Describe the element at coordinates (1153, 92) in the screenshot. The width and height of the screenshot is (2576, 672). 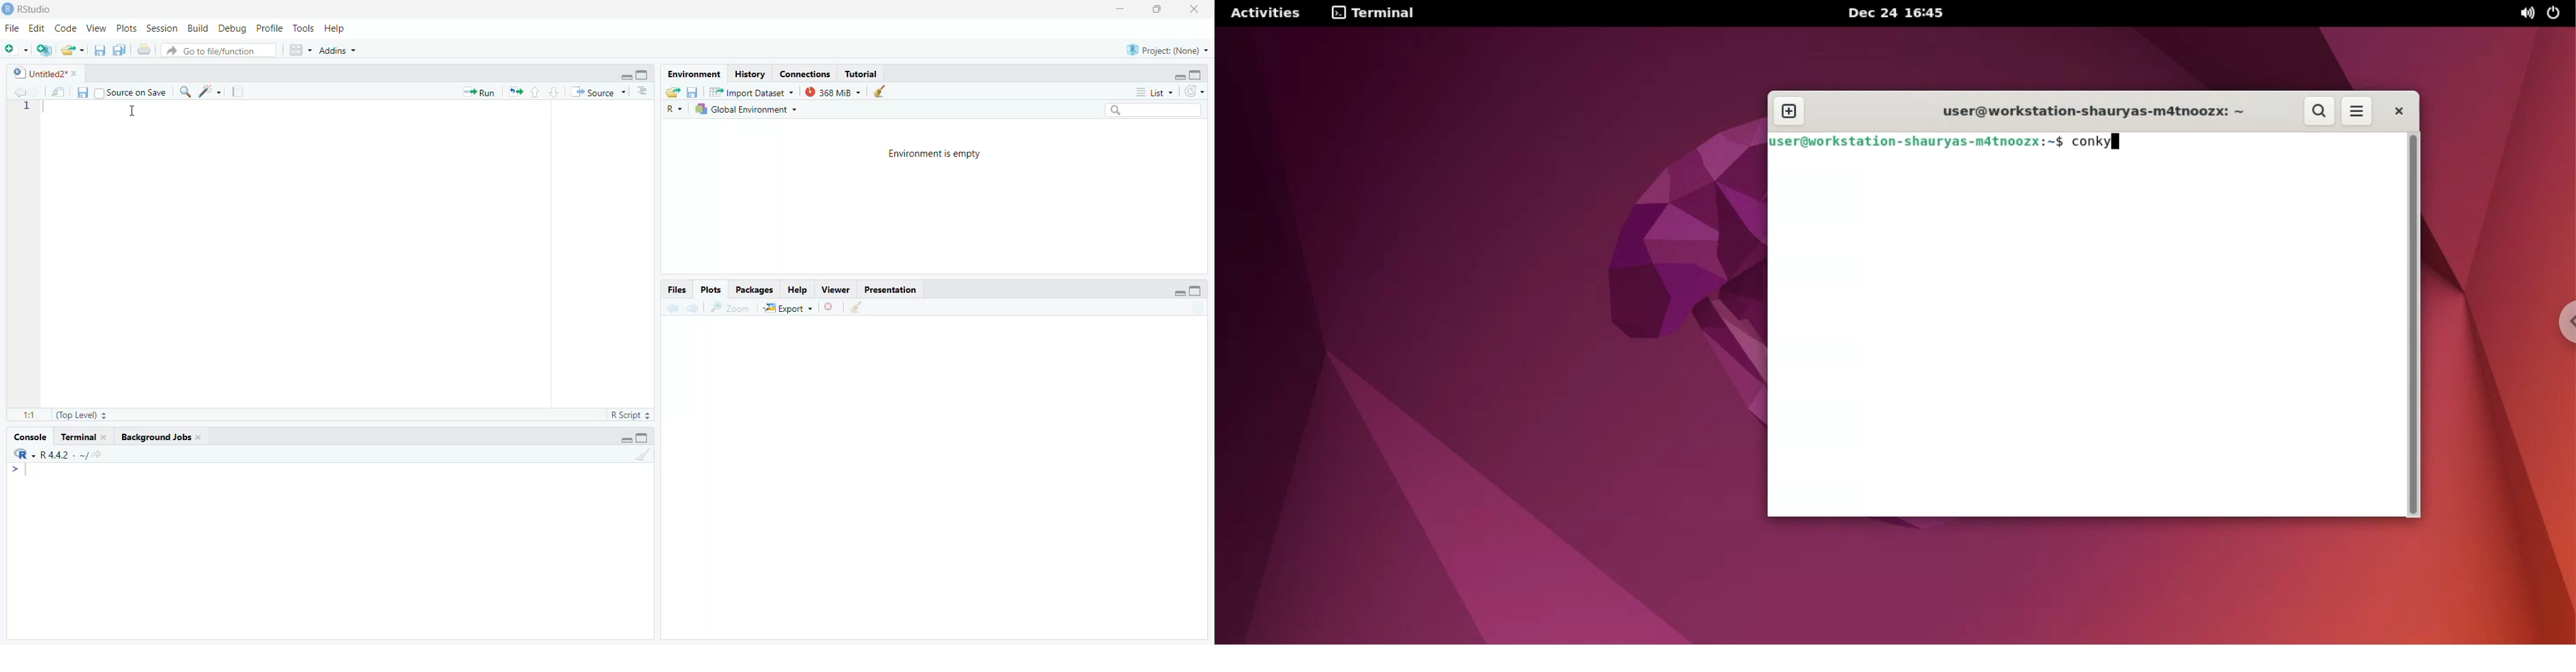
I see `List -` at that location.